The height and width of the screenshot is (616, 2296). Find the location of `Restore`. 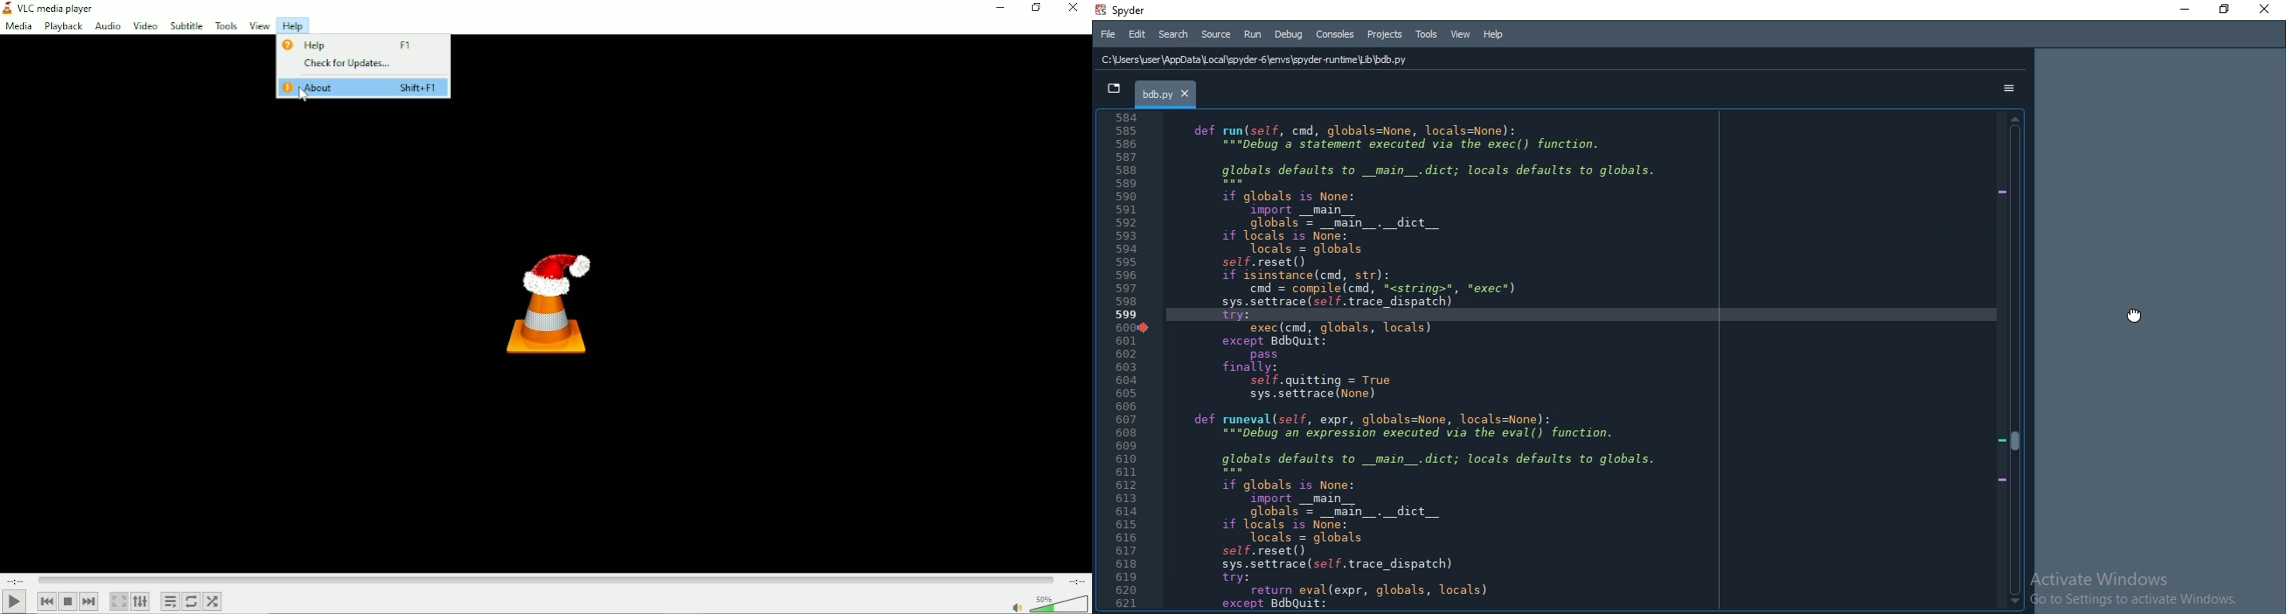

Restore is located at coordinates (2225, 10).